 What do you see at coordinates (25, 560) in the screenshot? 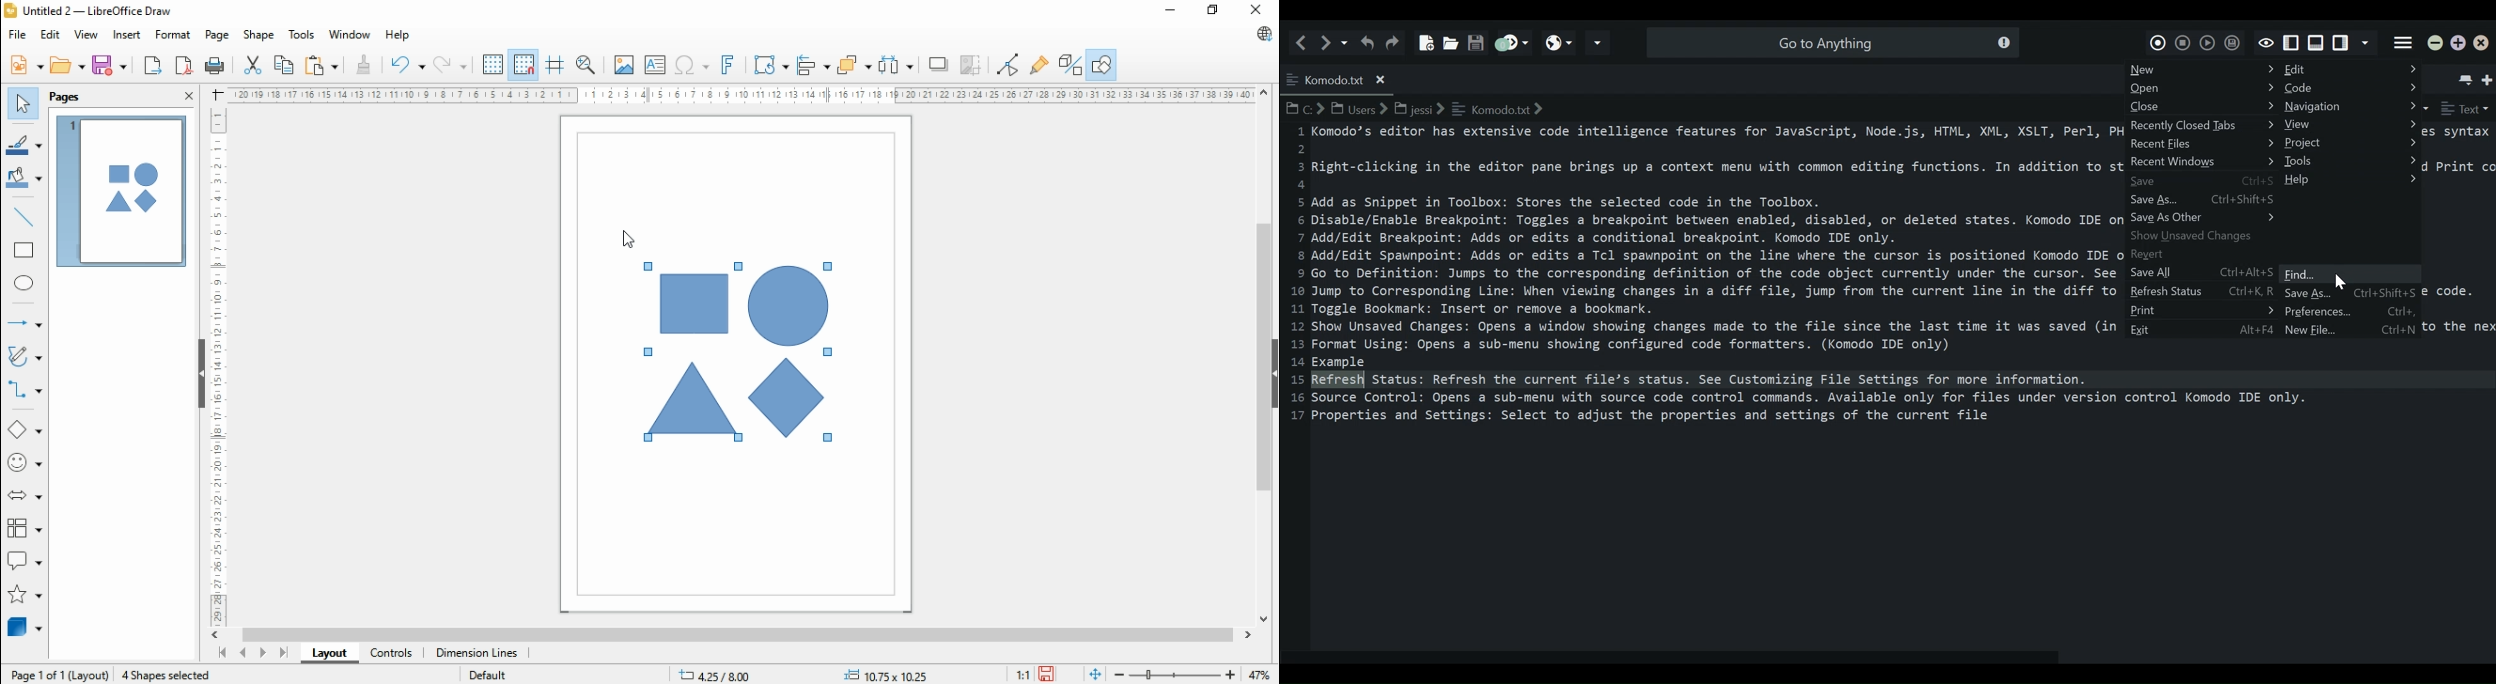
I see `callout shapes` at bounding box center [25, 560].